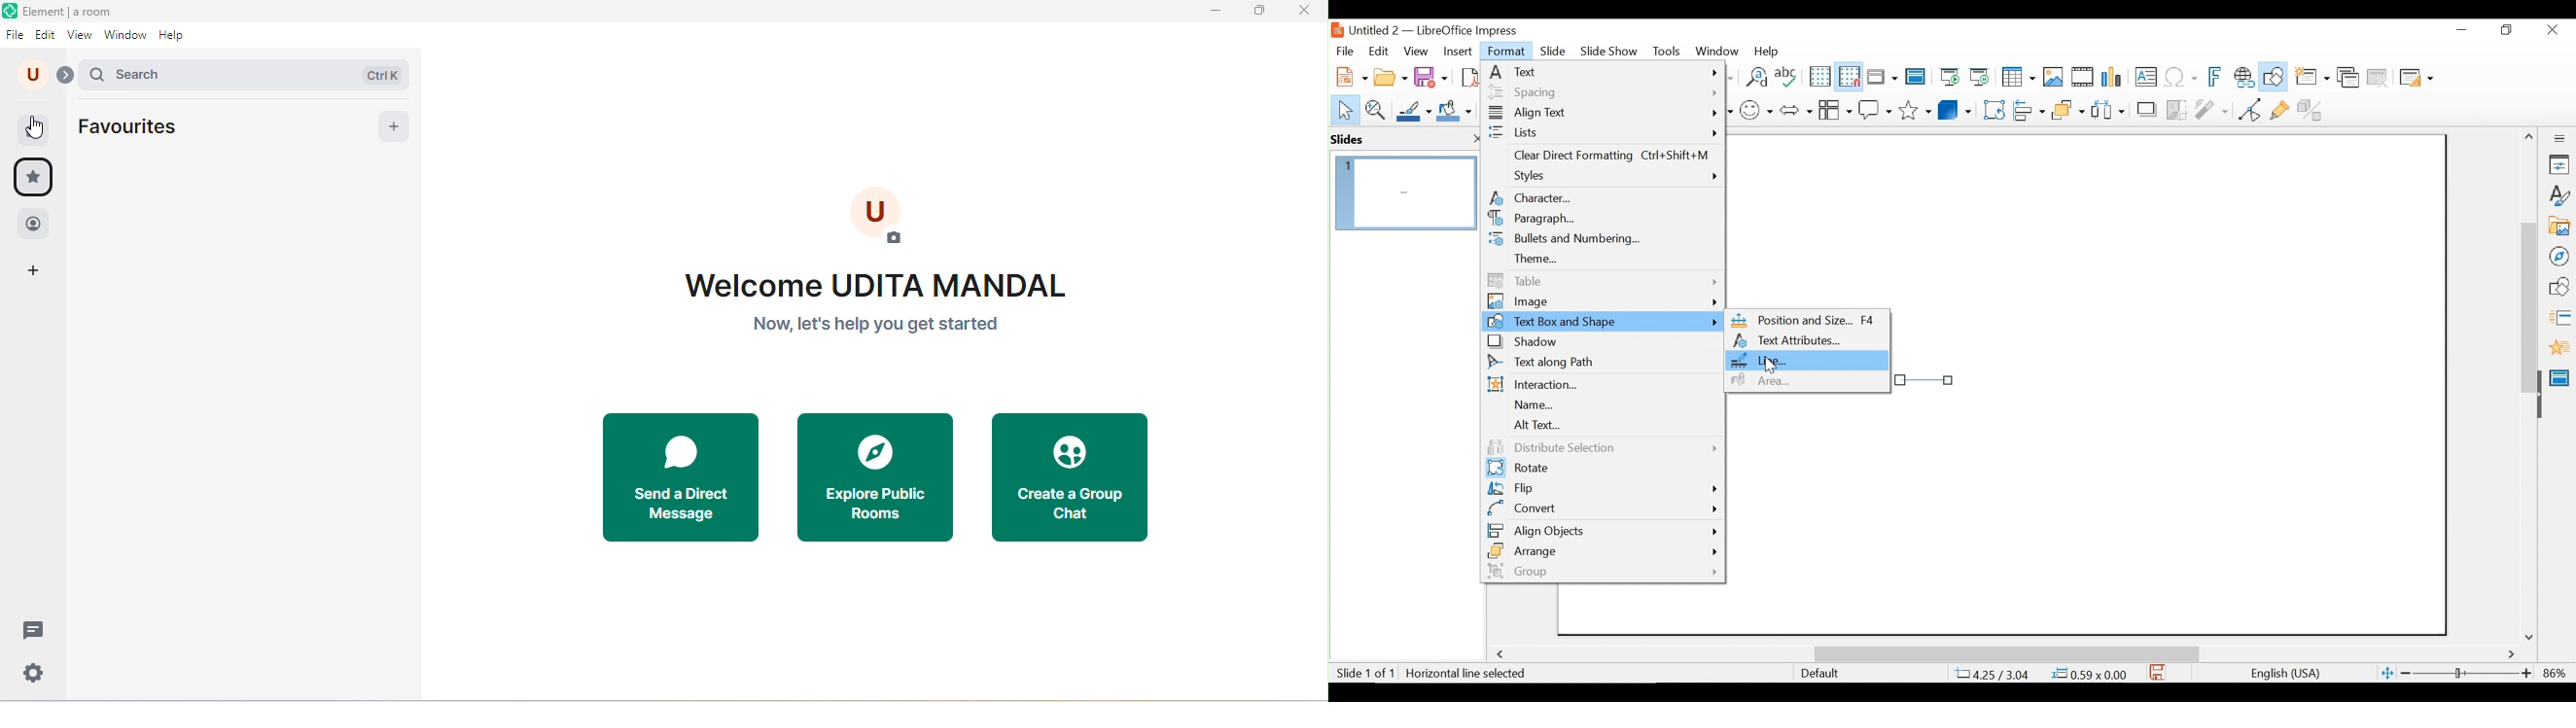 The width and height of the screenshot is (2576, 728). Describe the element at coordinates (1454, 111) in the screenshot. I see `Fill Color` at that location.